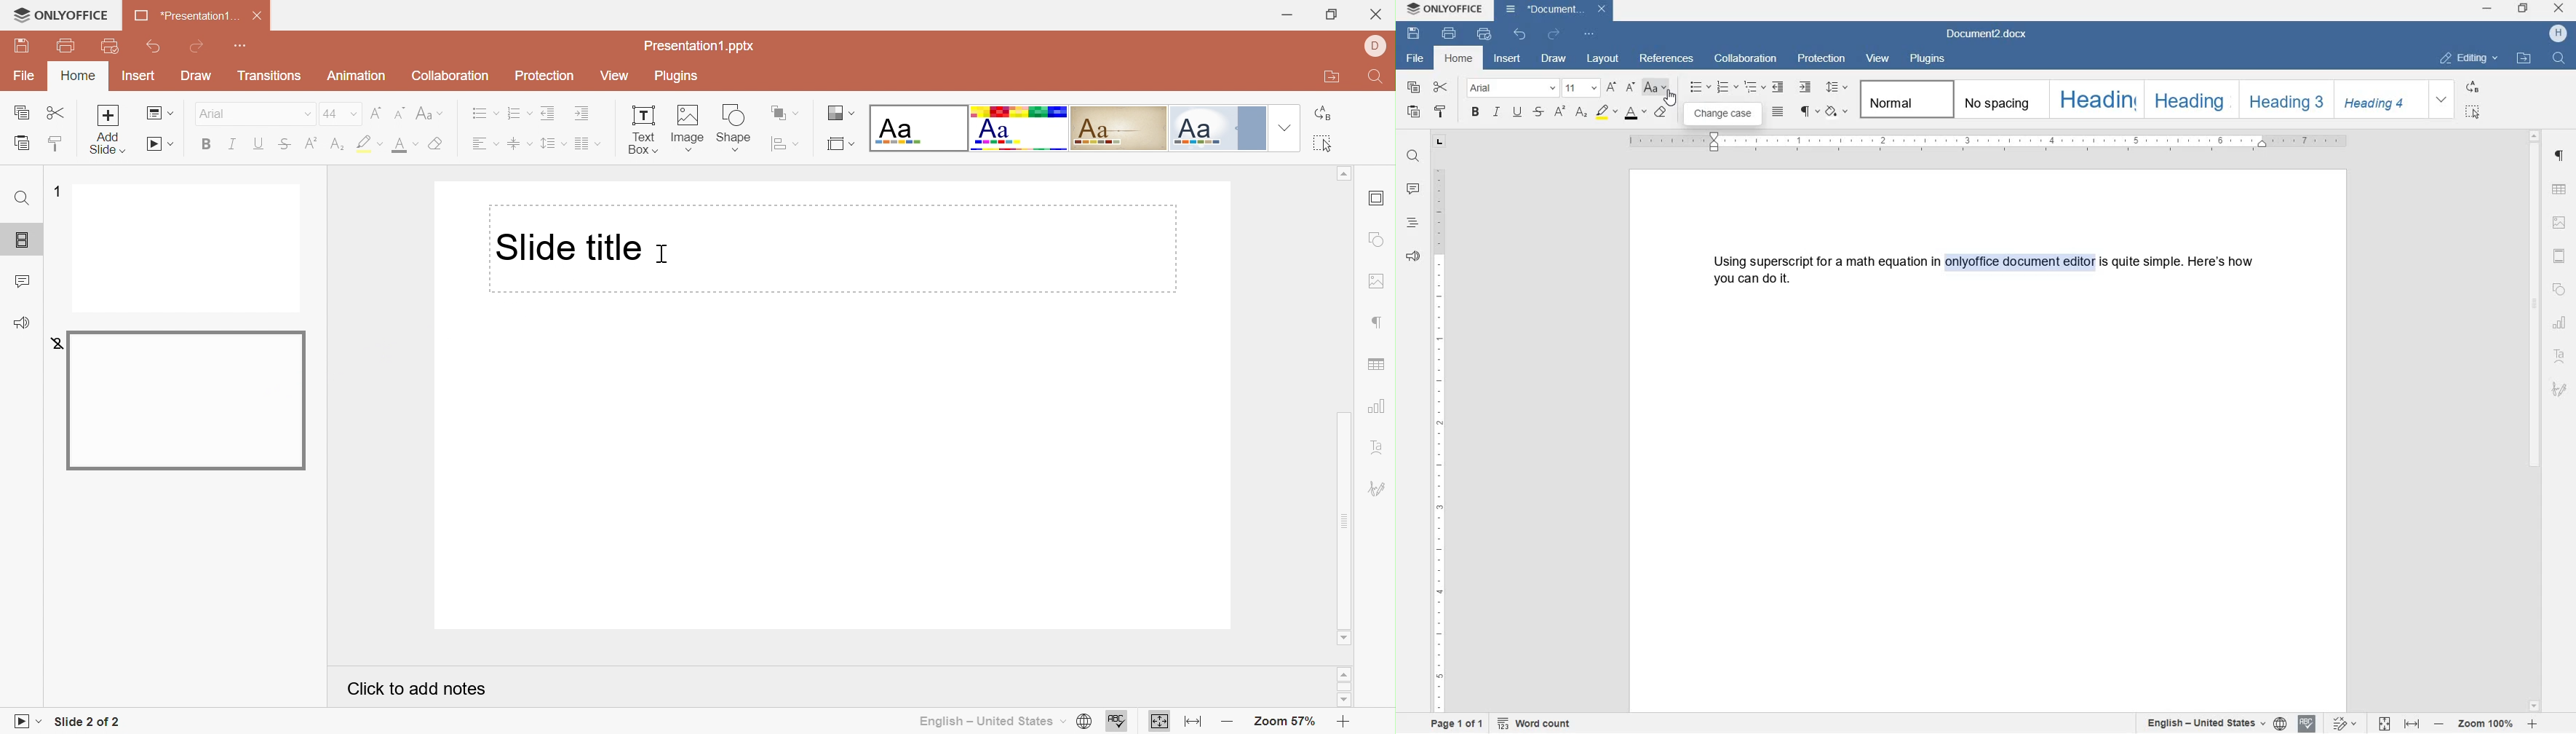 This screenshot has height=756, width=2576. What do you see at coordinates (613, 76) in the screenshot?
I see `View` at bounding box center [613, 76].